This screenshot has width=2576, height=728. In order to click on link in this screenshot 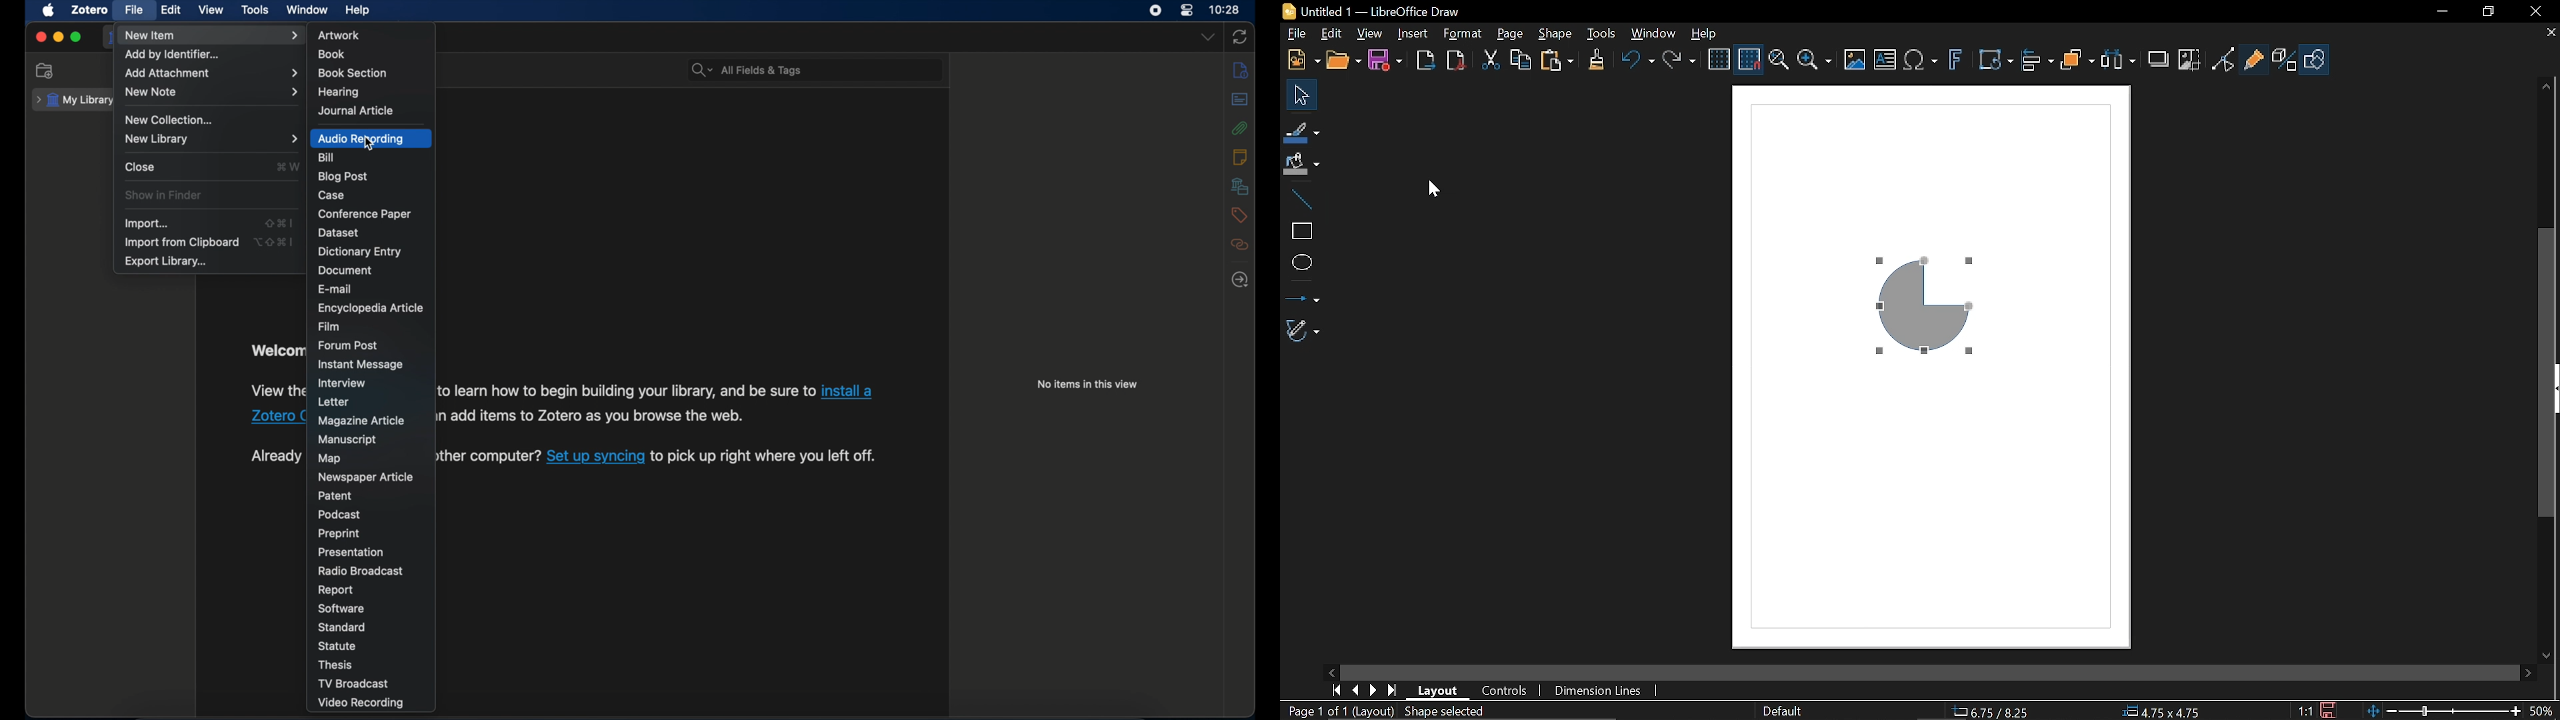, I will do `click(590, 417)`.